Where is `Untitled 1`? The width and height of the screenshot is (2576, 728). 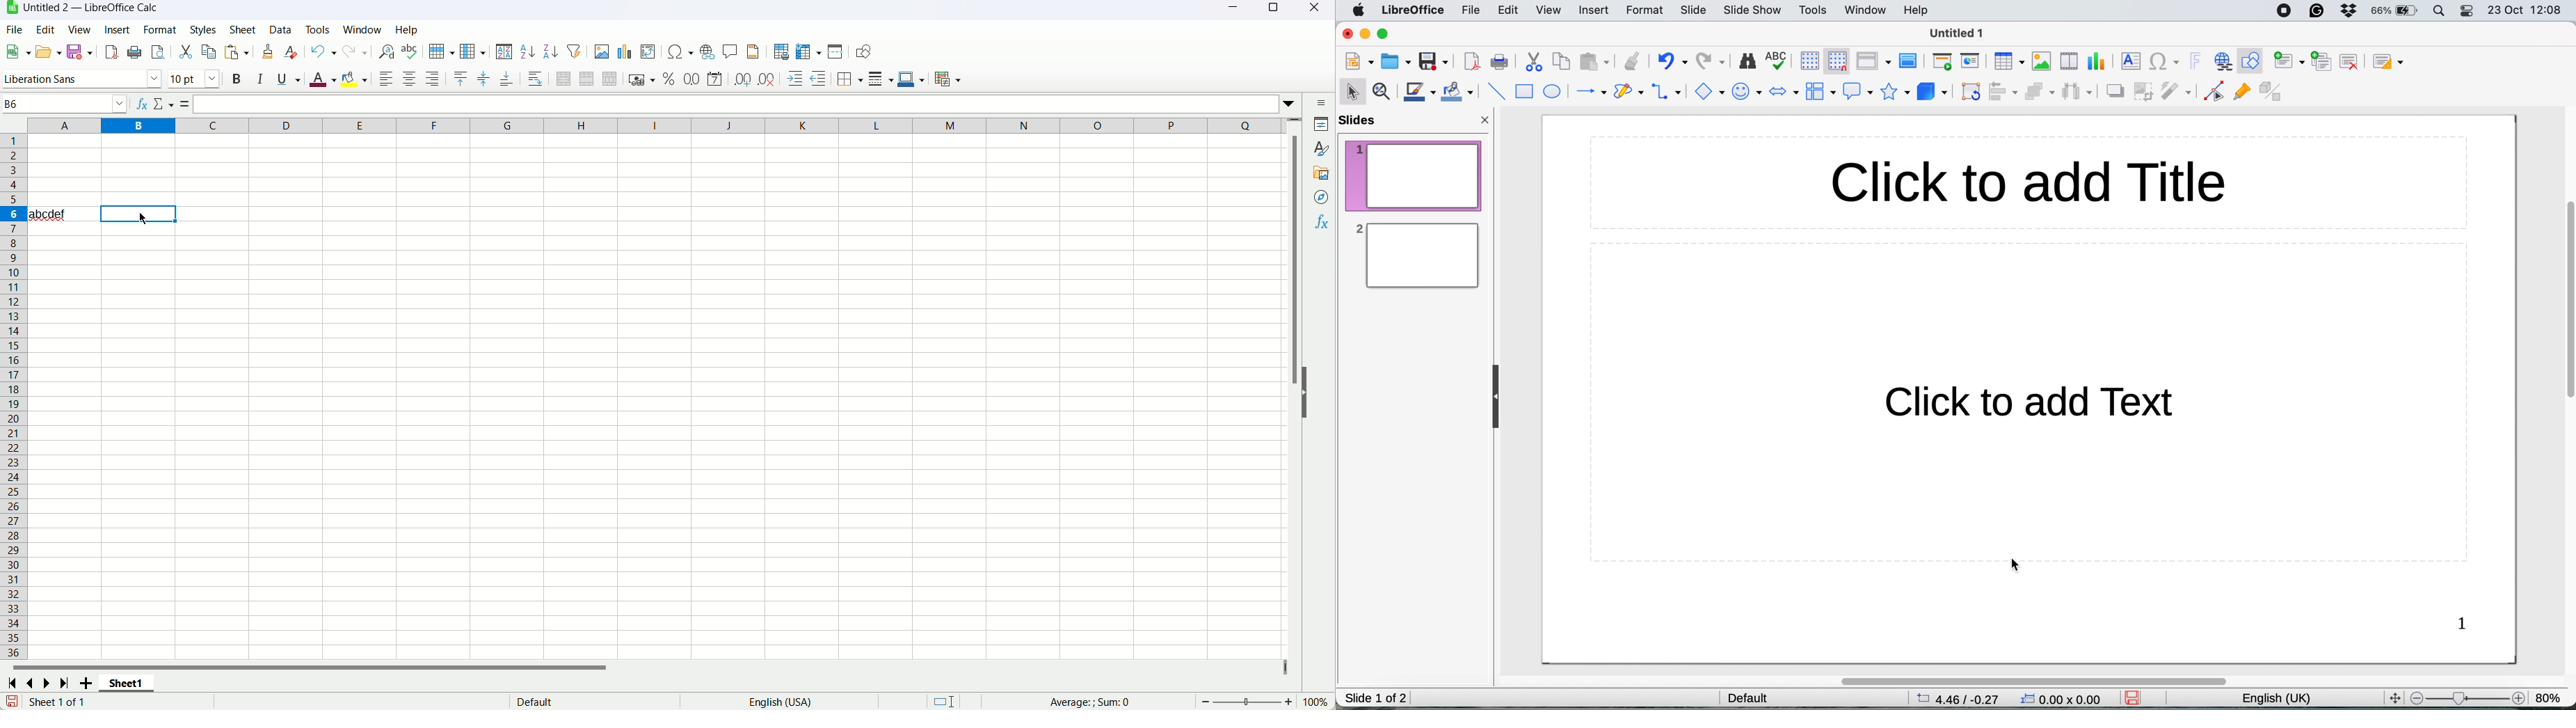
Untitled 1 is located at coordinates (1958, 34).